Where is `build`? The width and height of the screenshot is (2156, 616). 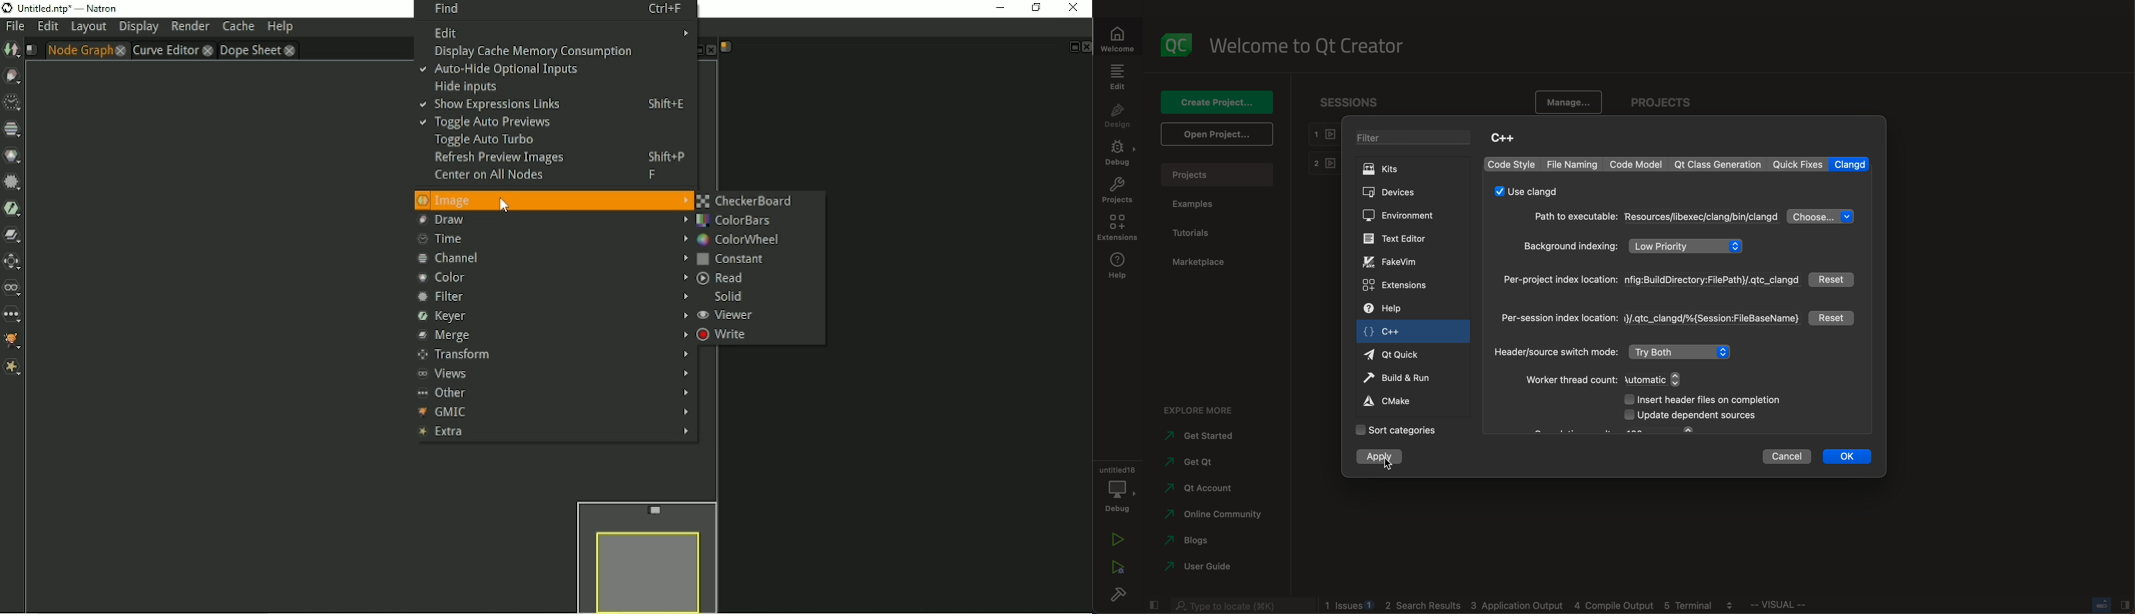 build is located at coordinates (1116, 592).